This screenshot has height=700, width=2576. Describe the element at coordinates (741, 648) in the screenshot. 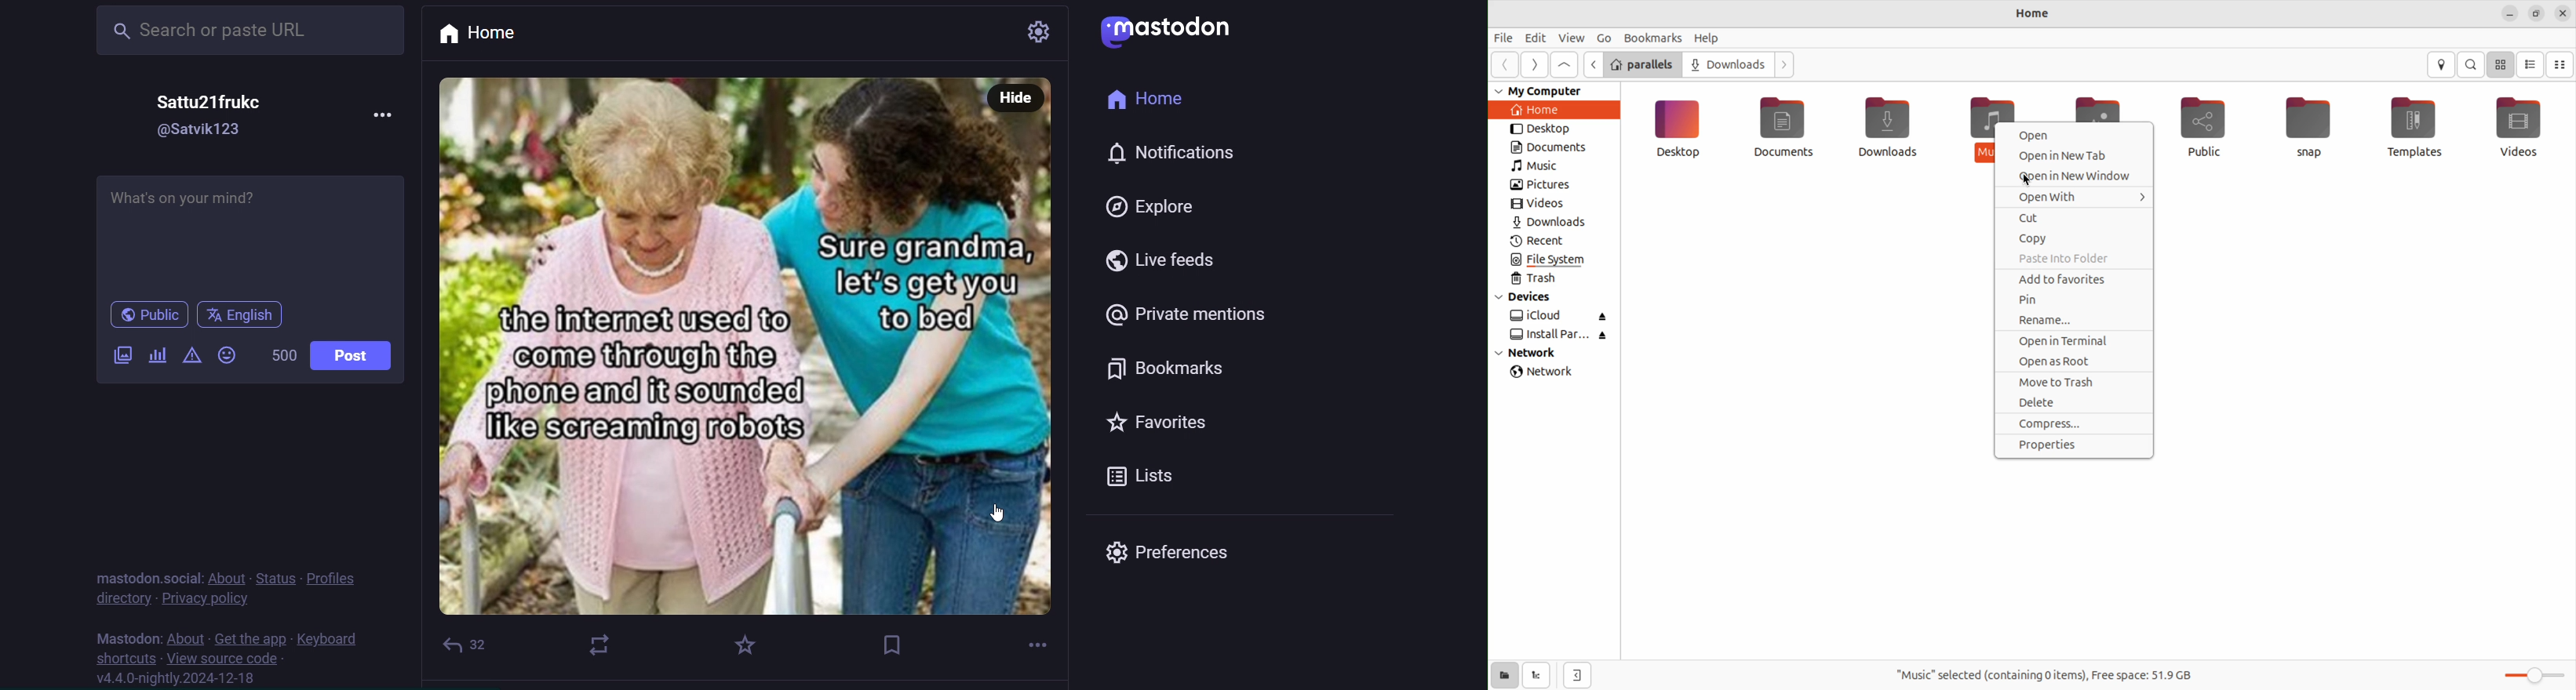

I see `favorite` at that location.